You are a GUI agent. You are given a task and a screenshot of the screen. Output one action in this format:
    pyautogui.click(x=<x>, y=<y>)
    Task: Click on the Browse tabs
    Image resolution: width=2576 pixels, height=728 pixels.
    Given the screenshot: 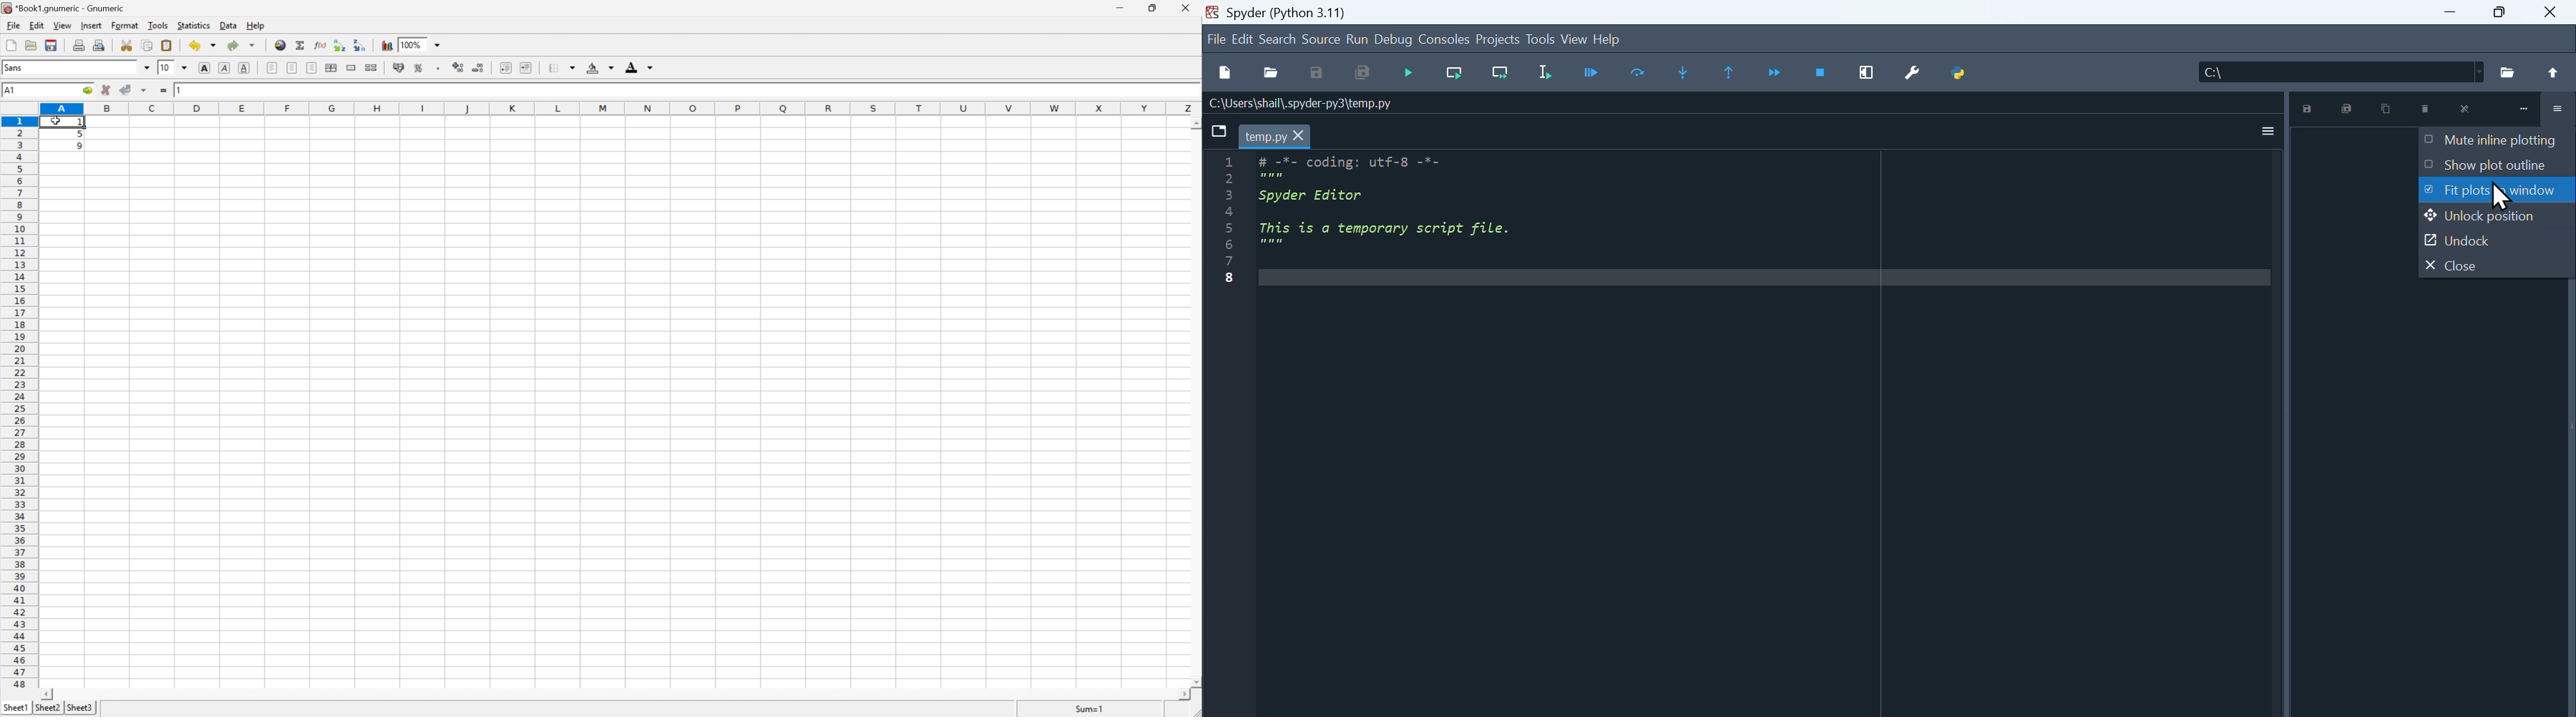 What is the action you would take?
    pyautogui.click(x=1215, y=135)
    